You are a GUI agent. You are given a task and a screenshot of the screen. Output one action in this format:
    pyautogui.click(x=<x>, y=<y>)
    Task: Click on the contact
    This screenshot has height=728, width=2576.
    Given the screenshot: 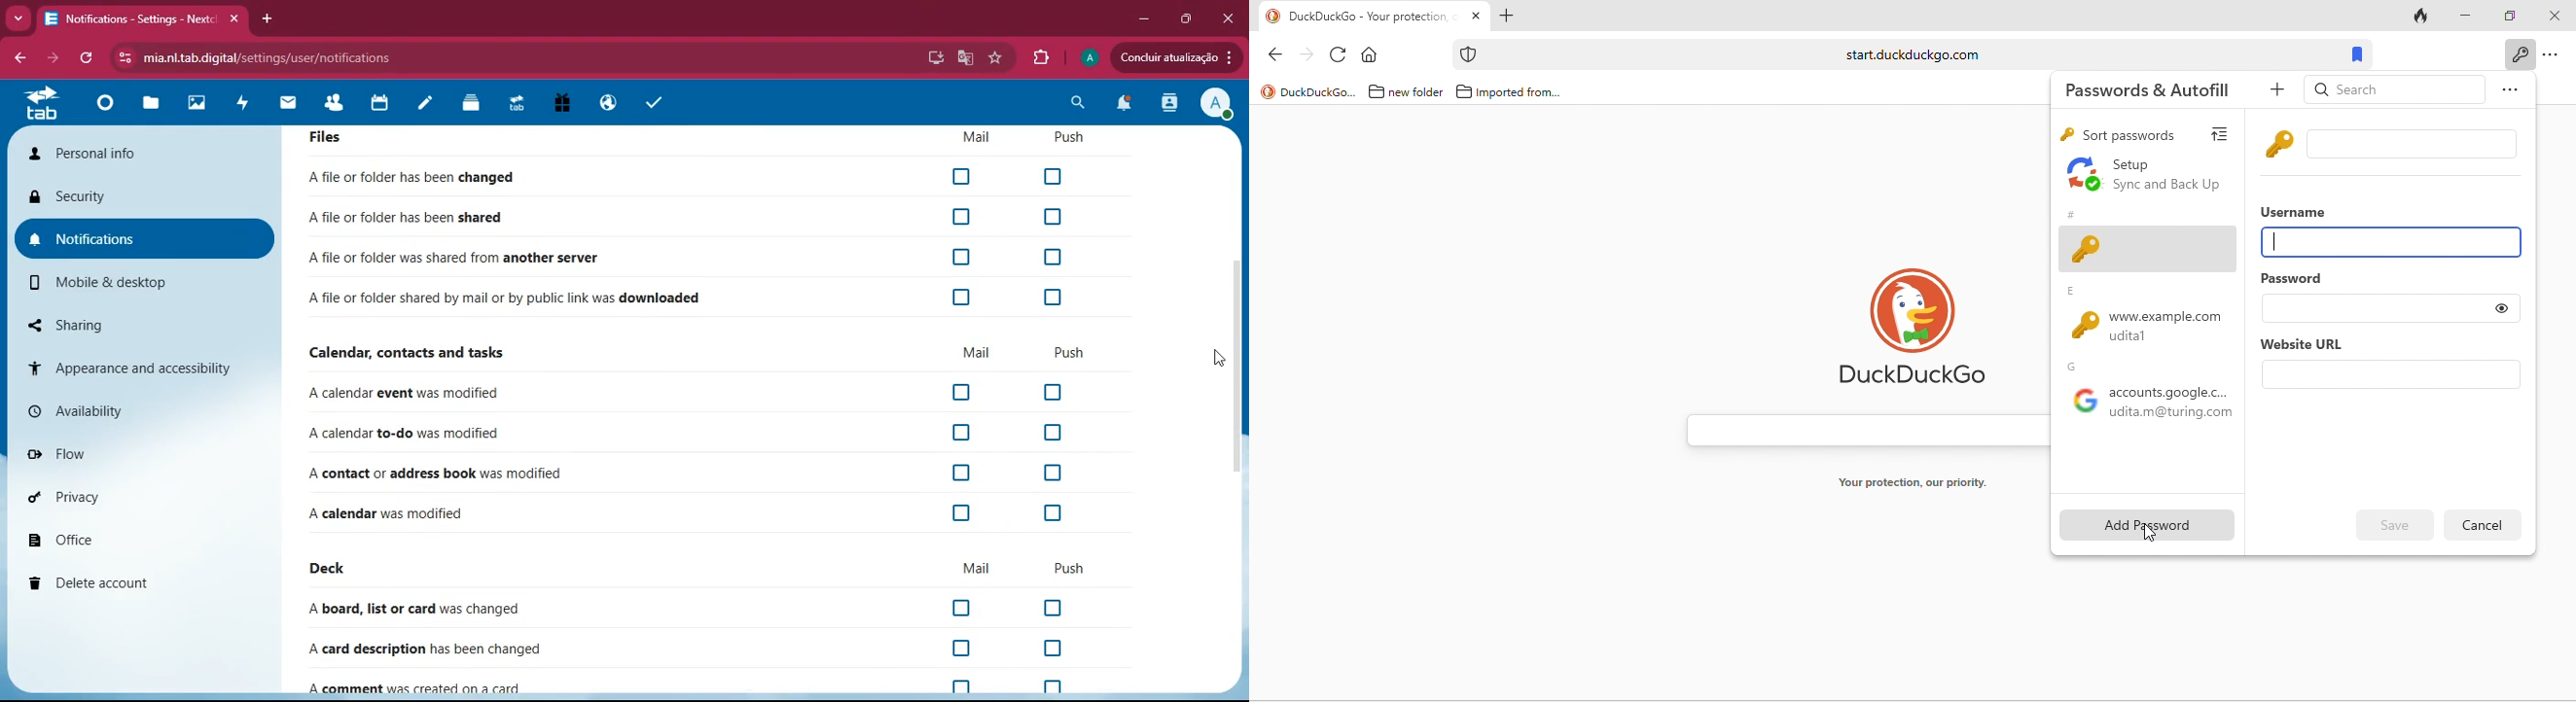 What is the action you would take?
    pyautogui.click(x=494, y=469)
    